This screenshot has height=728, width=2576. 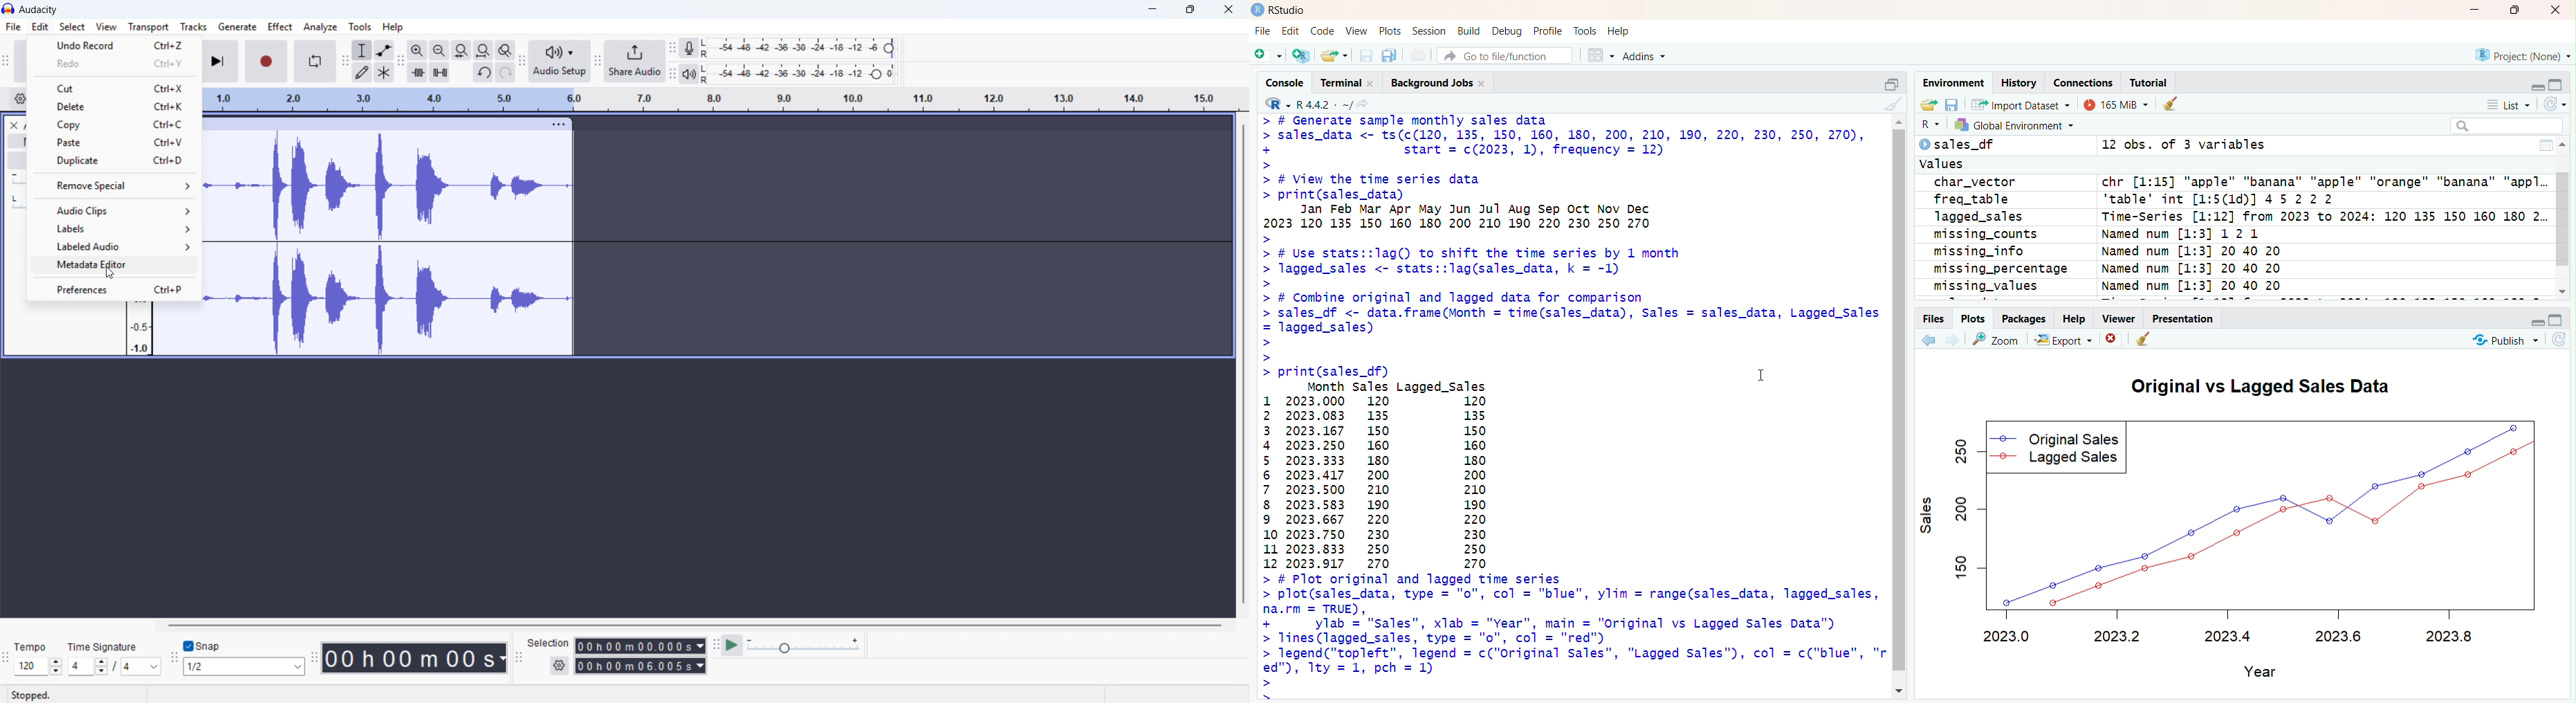 I want to click on > # View the Time series data> print(sales_data), so click(x=1413, y=186).